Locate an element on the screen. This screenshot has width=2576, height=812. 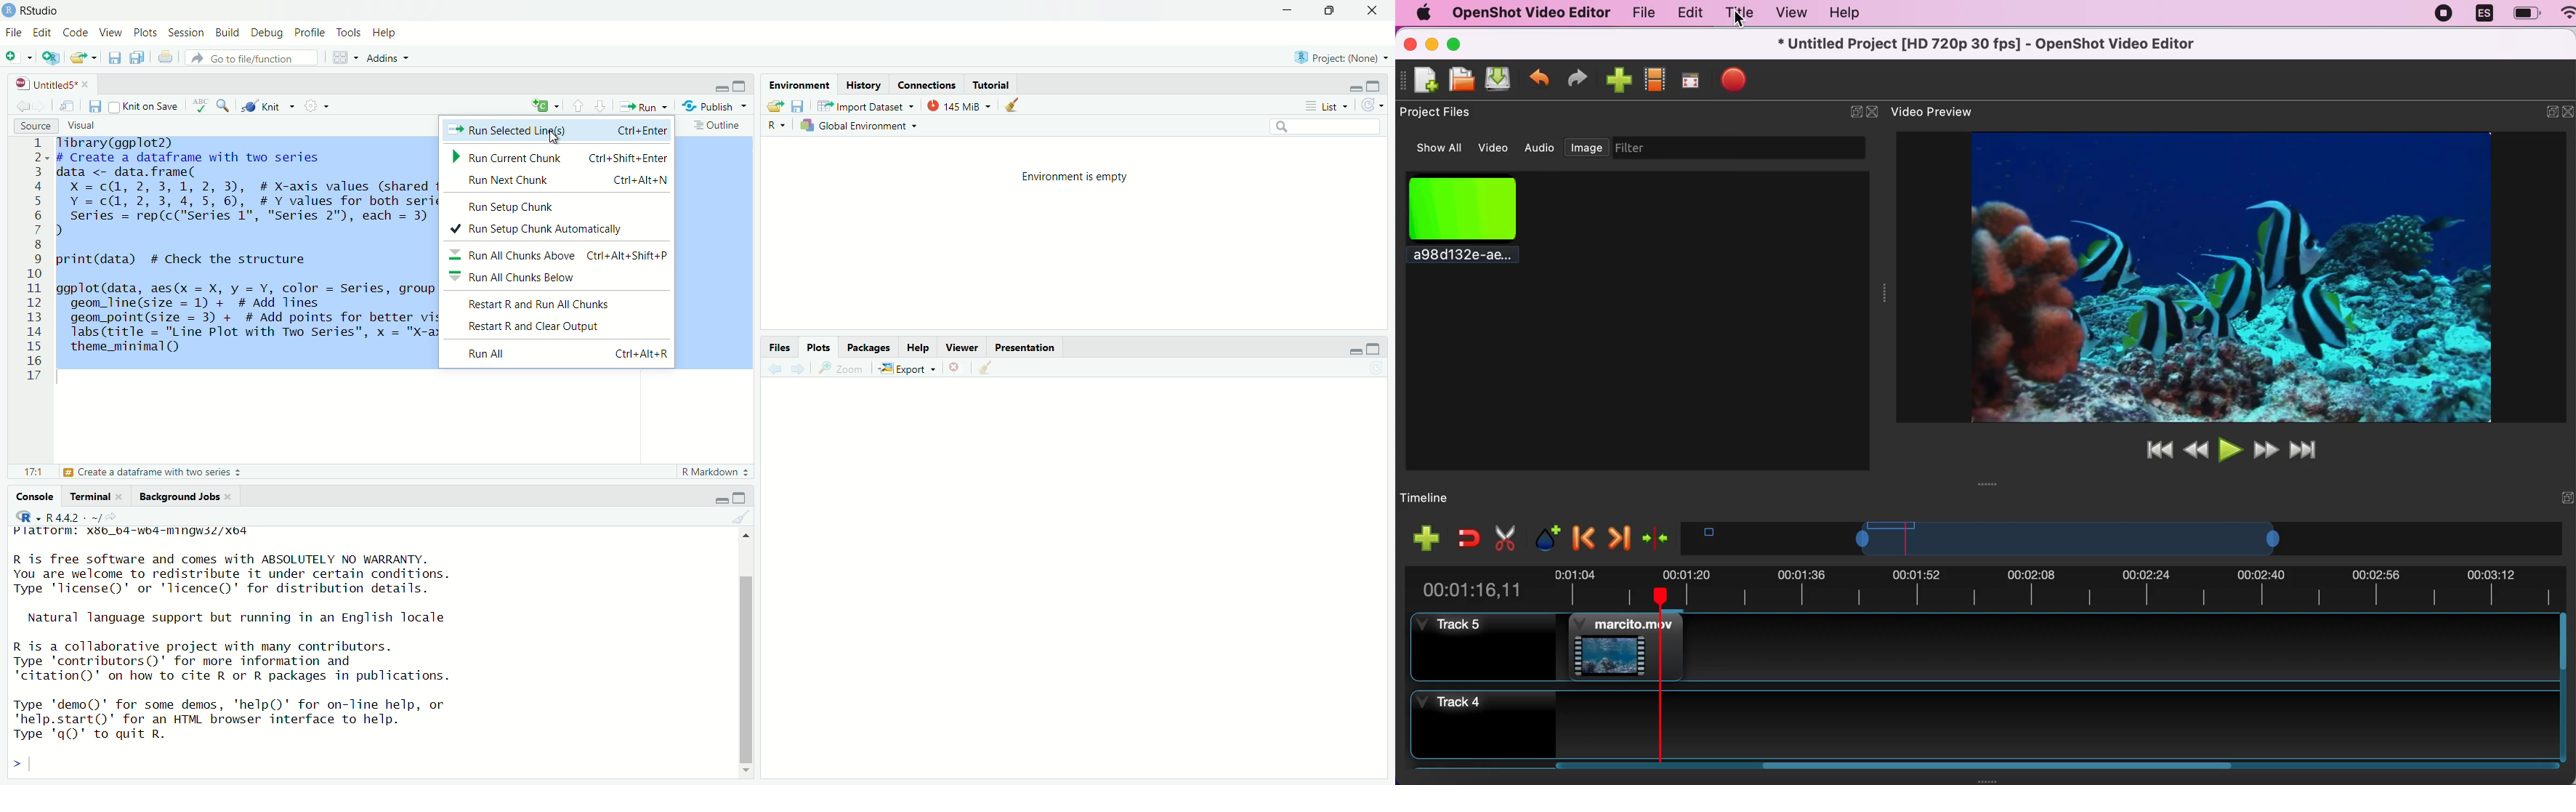
Clear object from the workspace is located at coordinates (741, 517).